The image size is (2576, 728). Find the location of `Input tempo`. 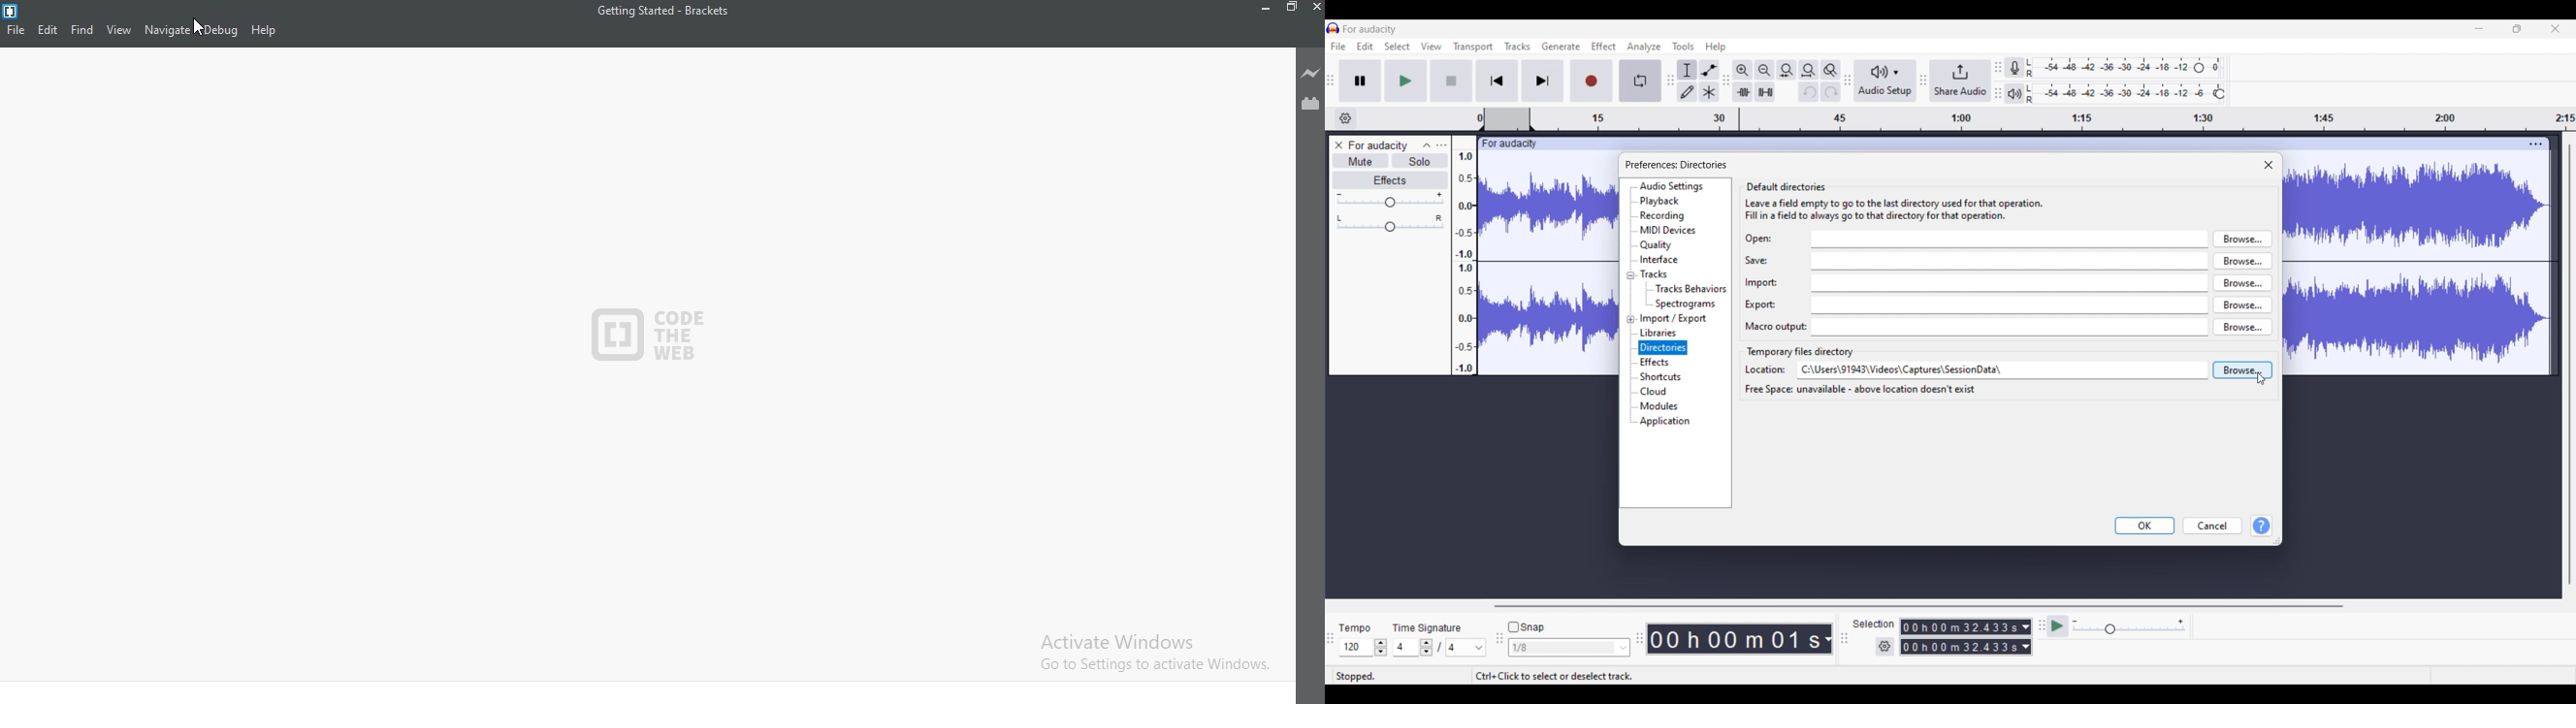

Input tempo is located at coordinates (1355, 647).